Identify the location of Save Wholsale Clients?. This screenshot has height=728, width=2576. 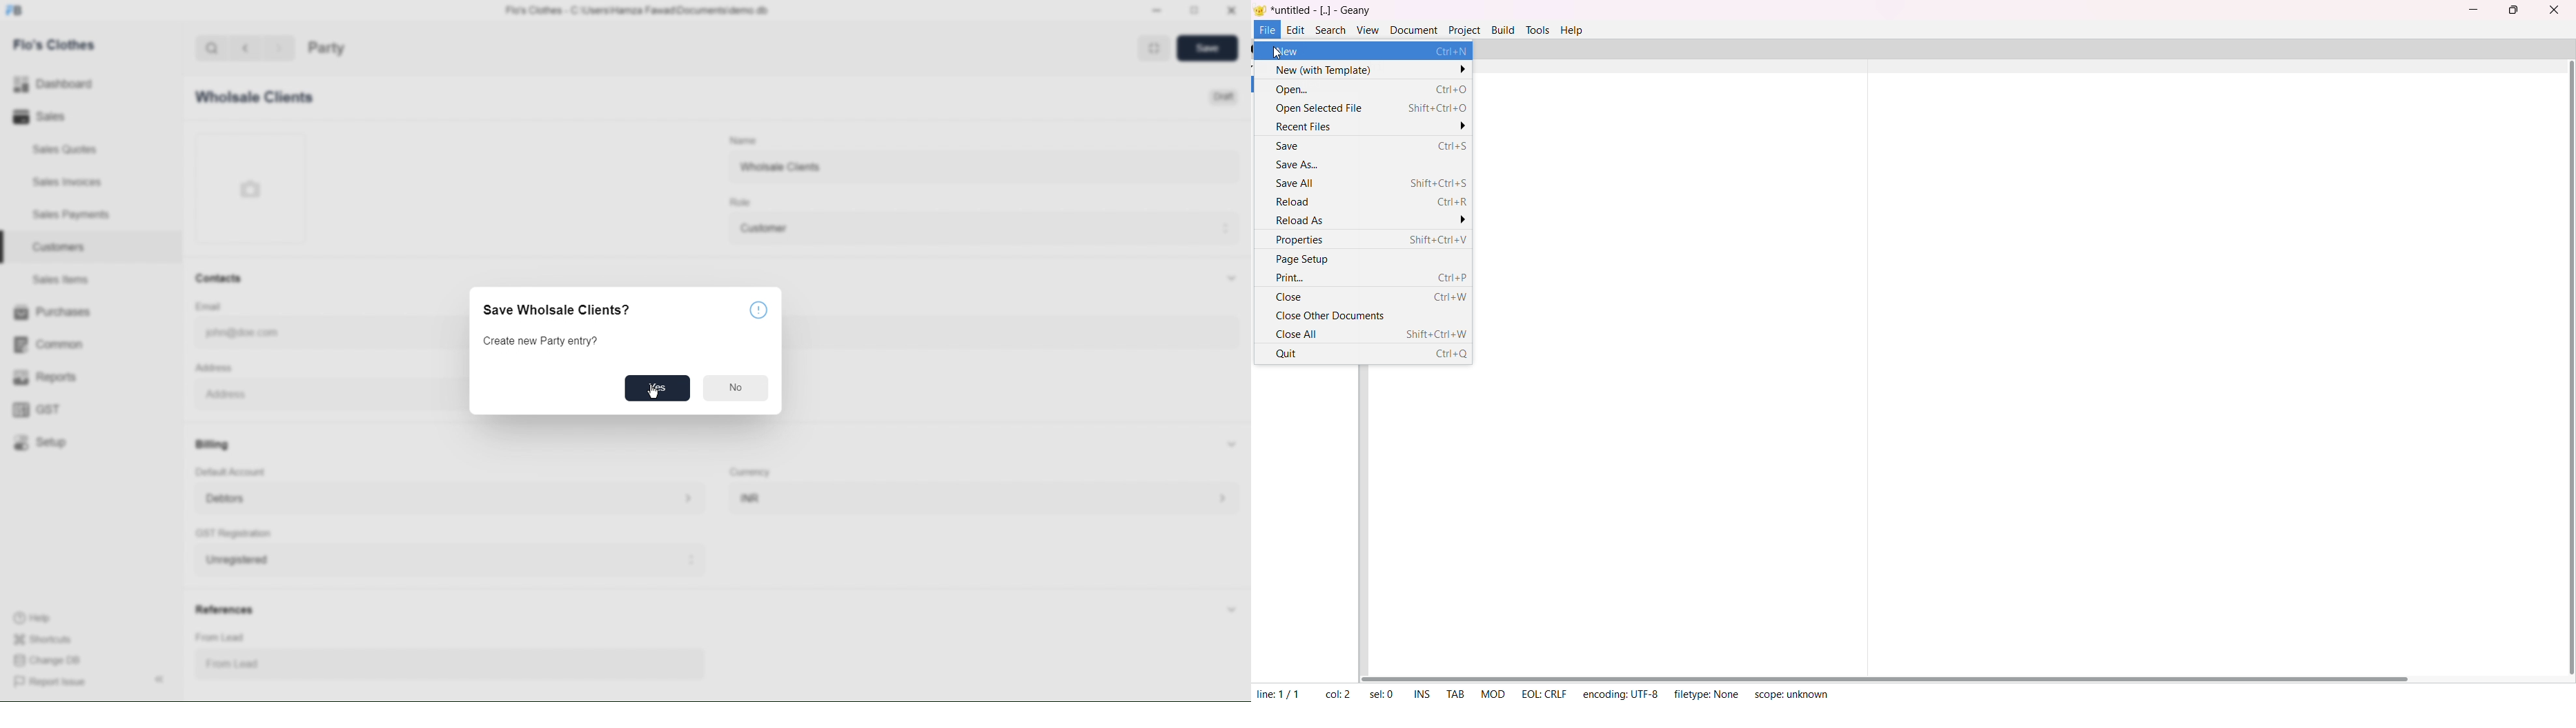
(556, 310).